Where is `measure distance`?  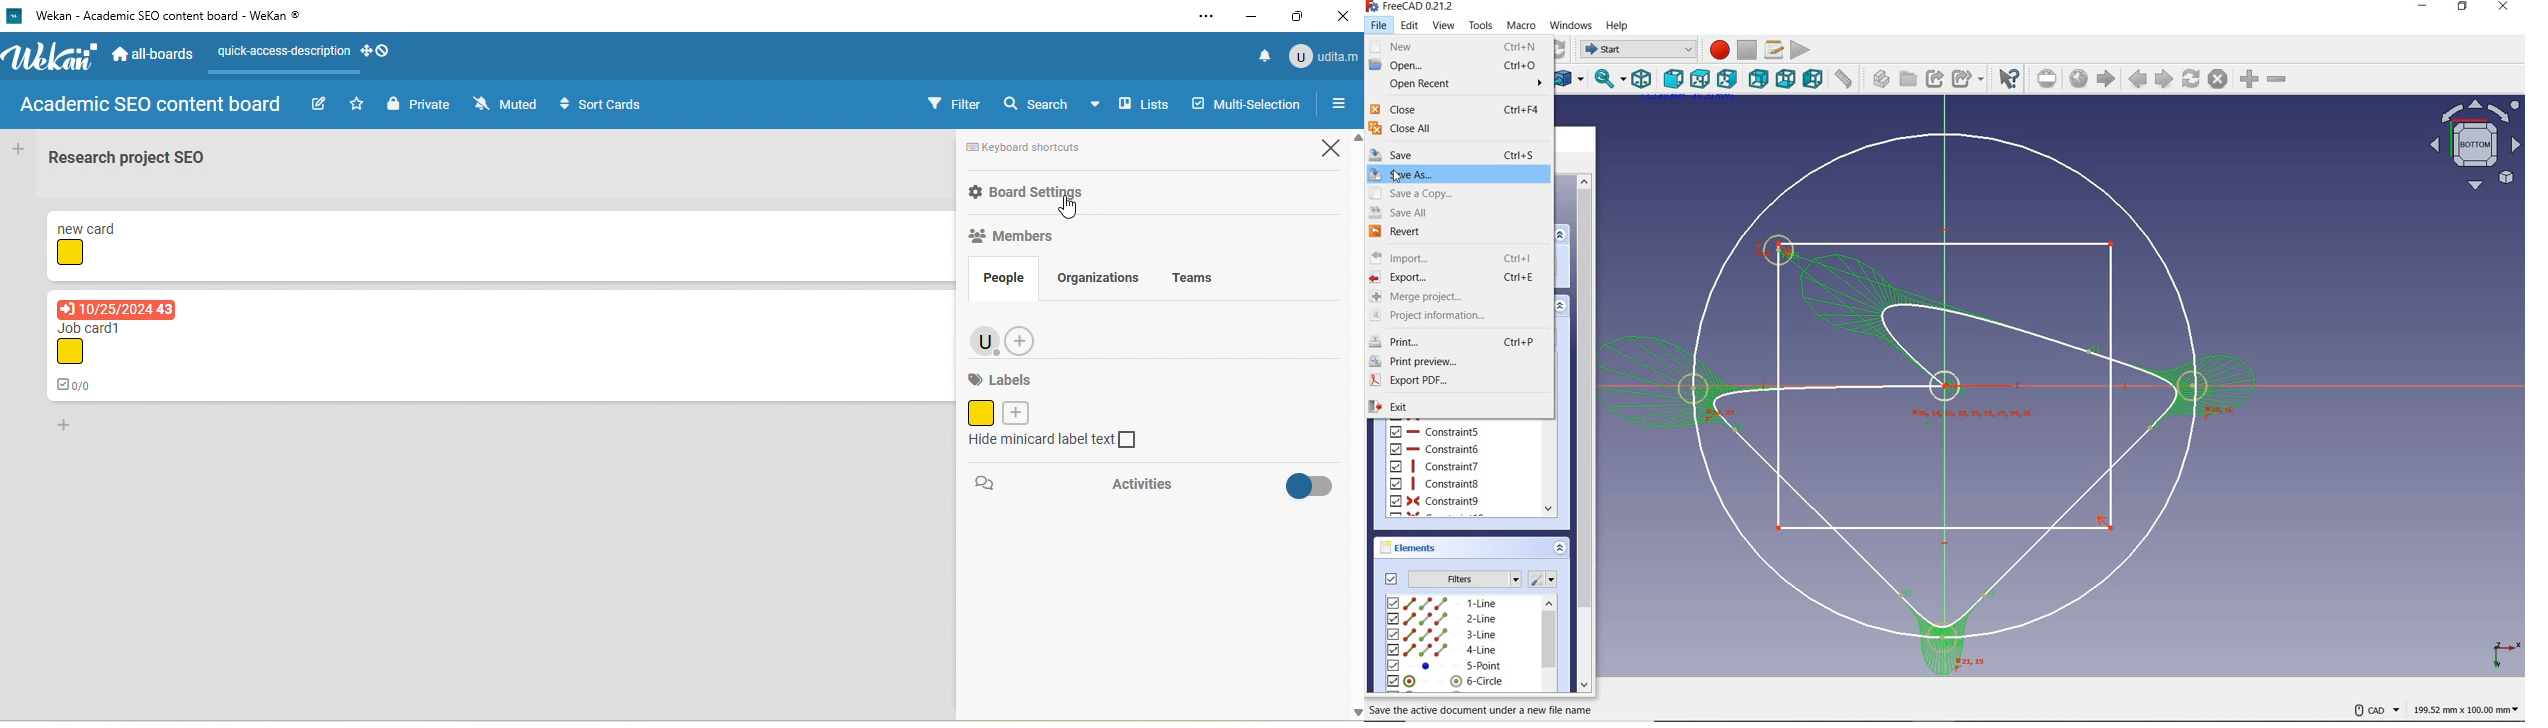
measure distance is located at coordinates (1845, 80).